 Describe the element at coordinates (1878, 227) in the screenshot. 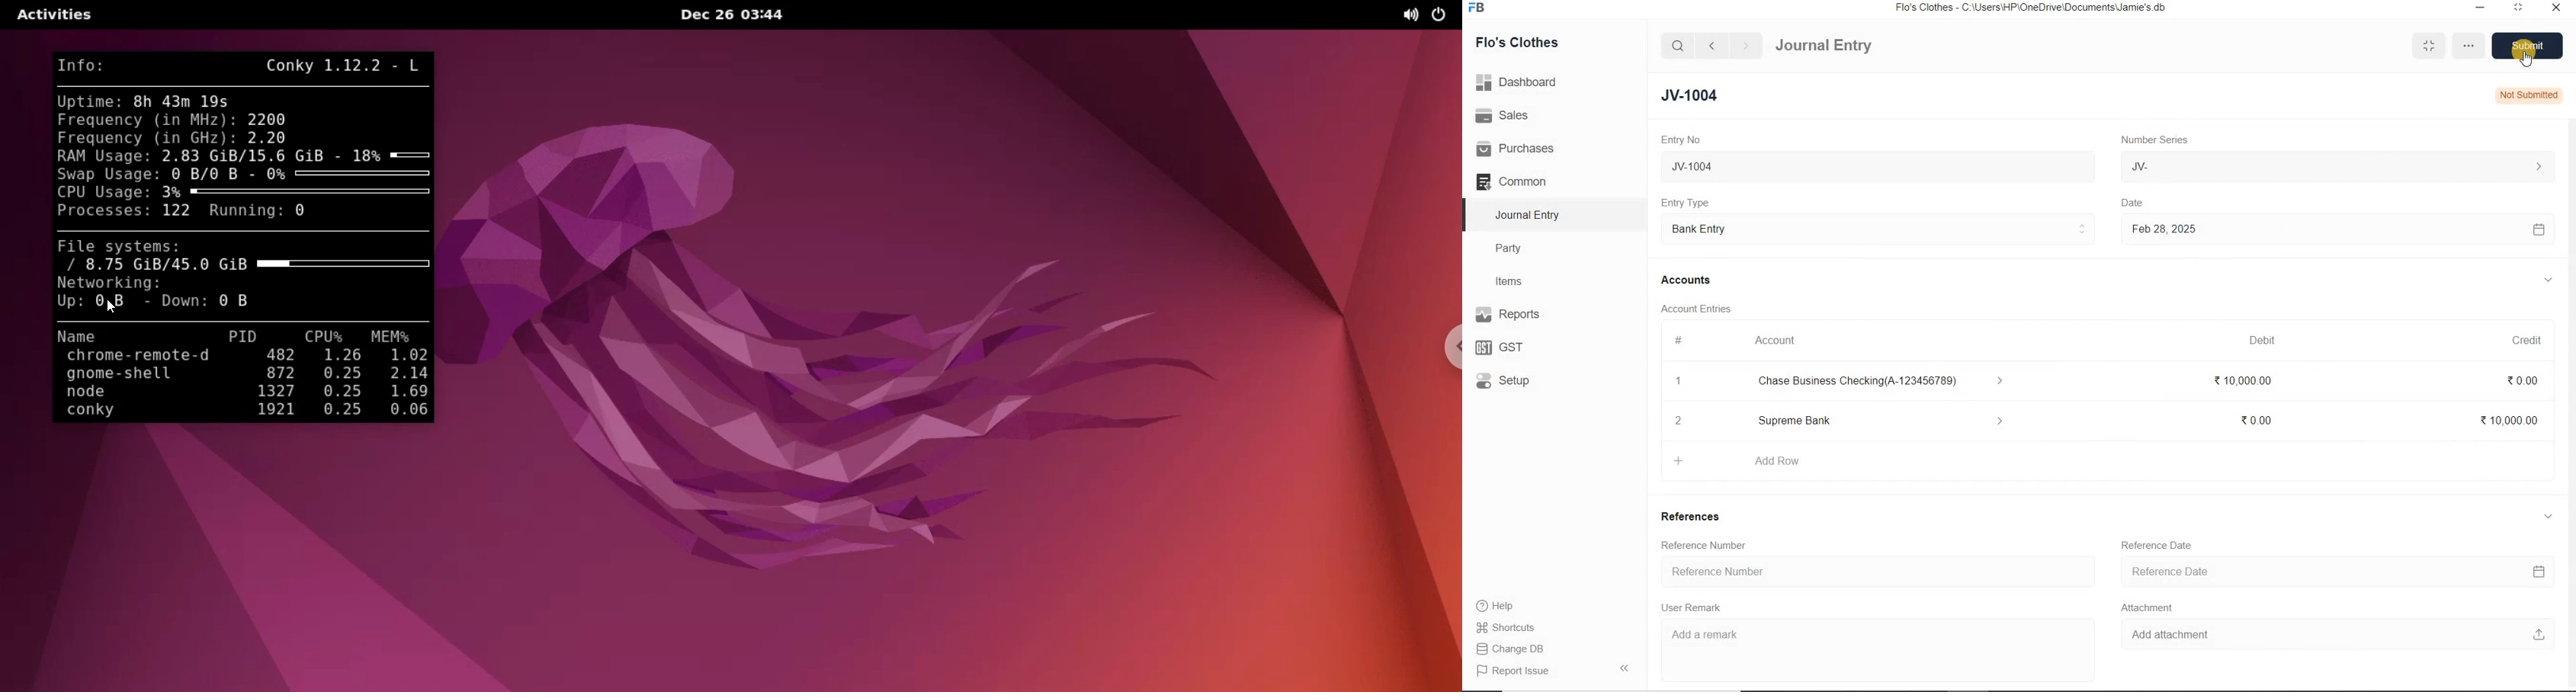

I see `Entry Type` at that location.